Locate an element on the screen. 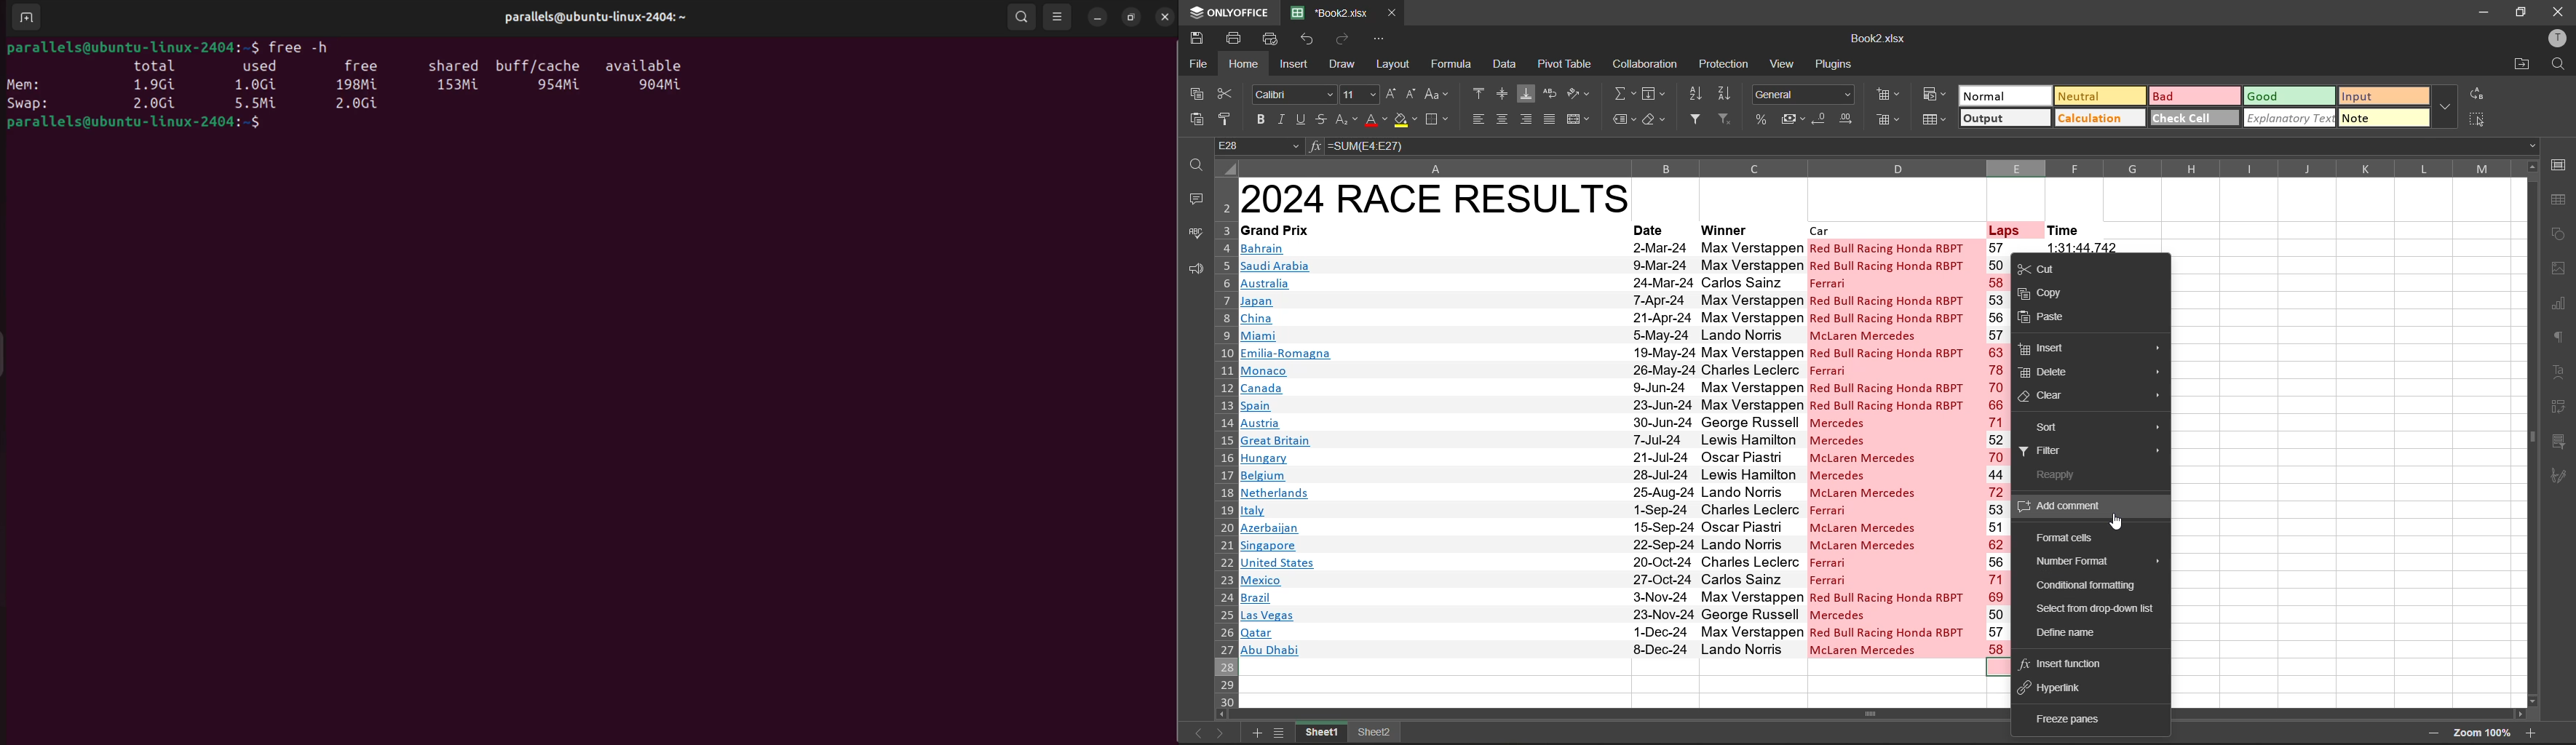 This screenshot has height=756, width=2576. free is located at coordinates (360, 62).